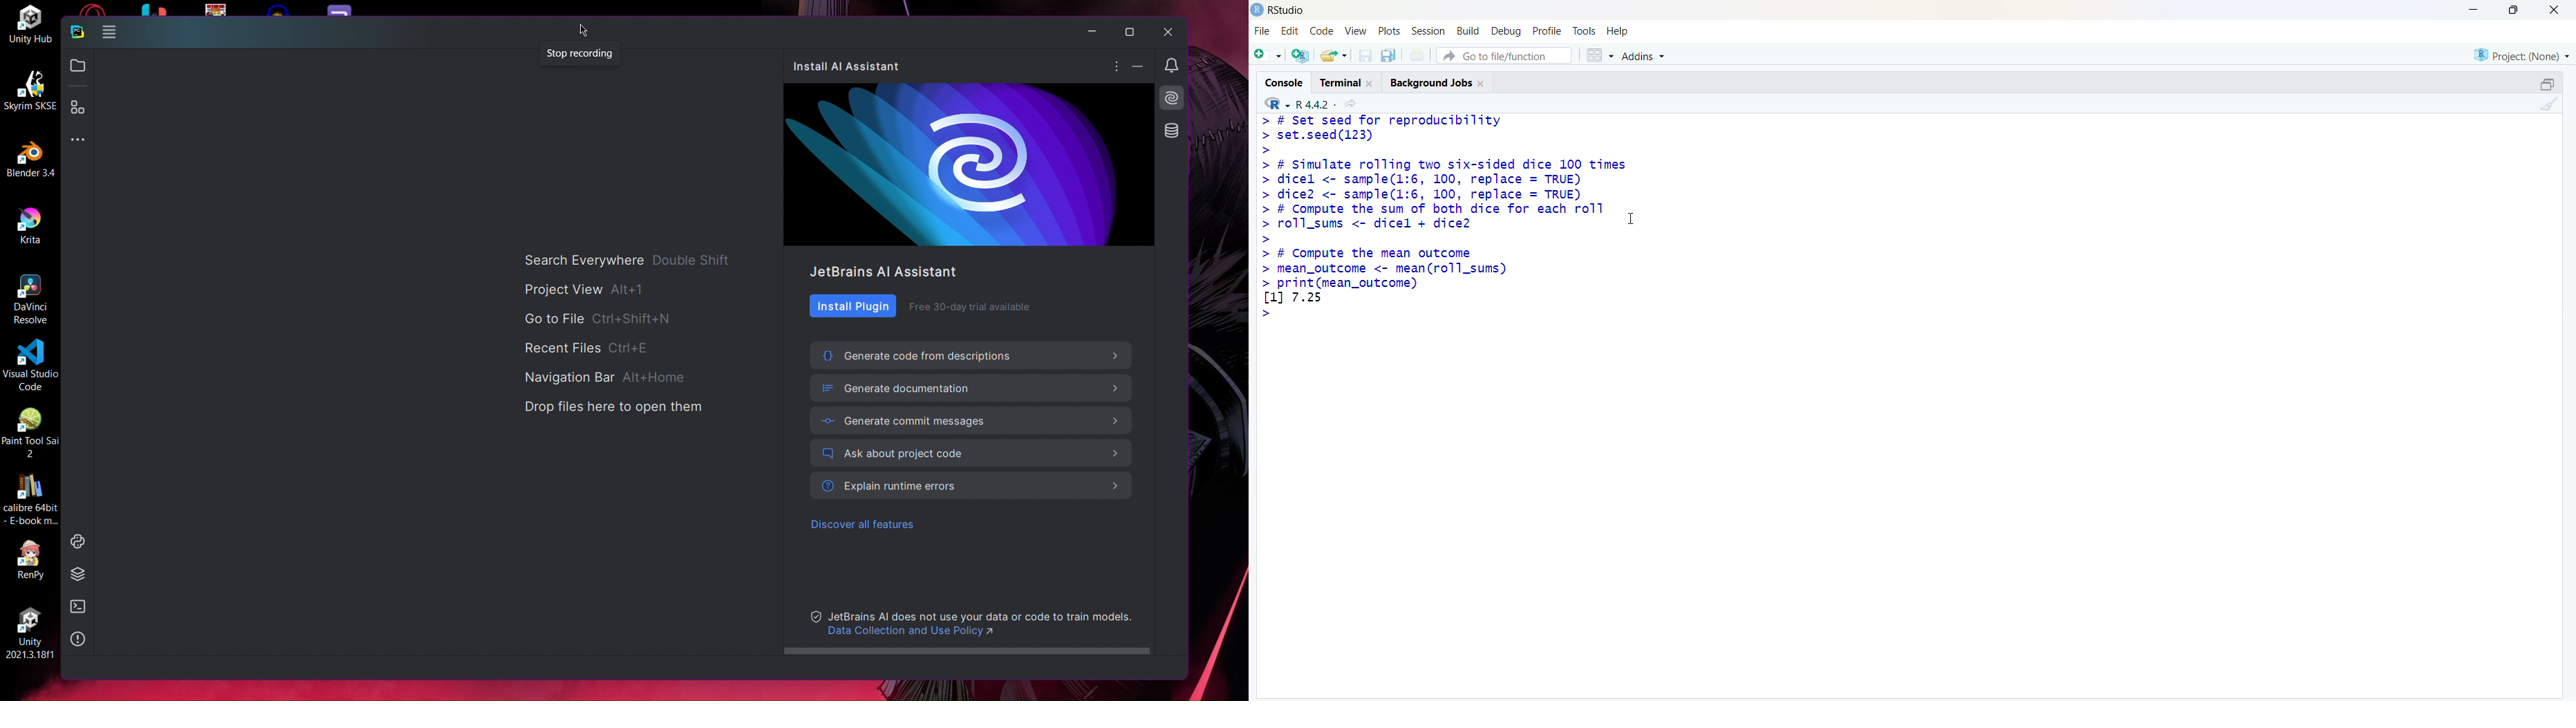 The width and height of the screenshot is (2576, 728). What do you see at coordinates (2555, 9) in the screenshot?
I see `close` at bounding box center [2555, 9].